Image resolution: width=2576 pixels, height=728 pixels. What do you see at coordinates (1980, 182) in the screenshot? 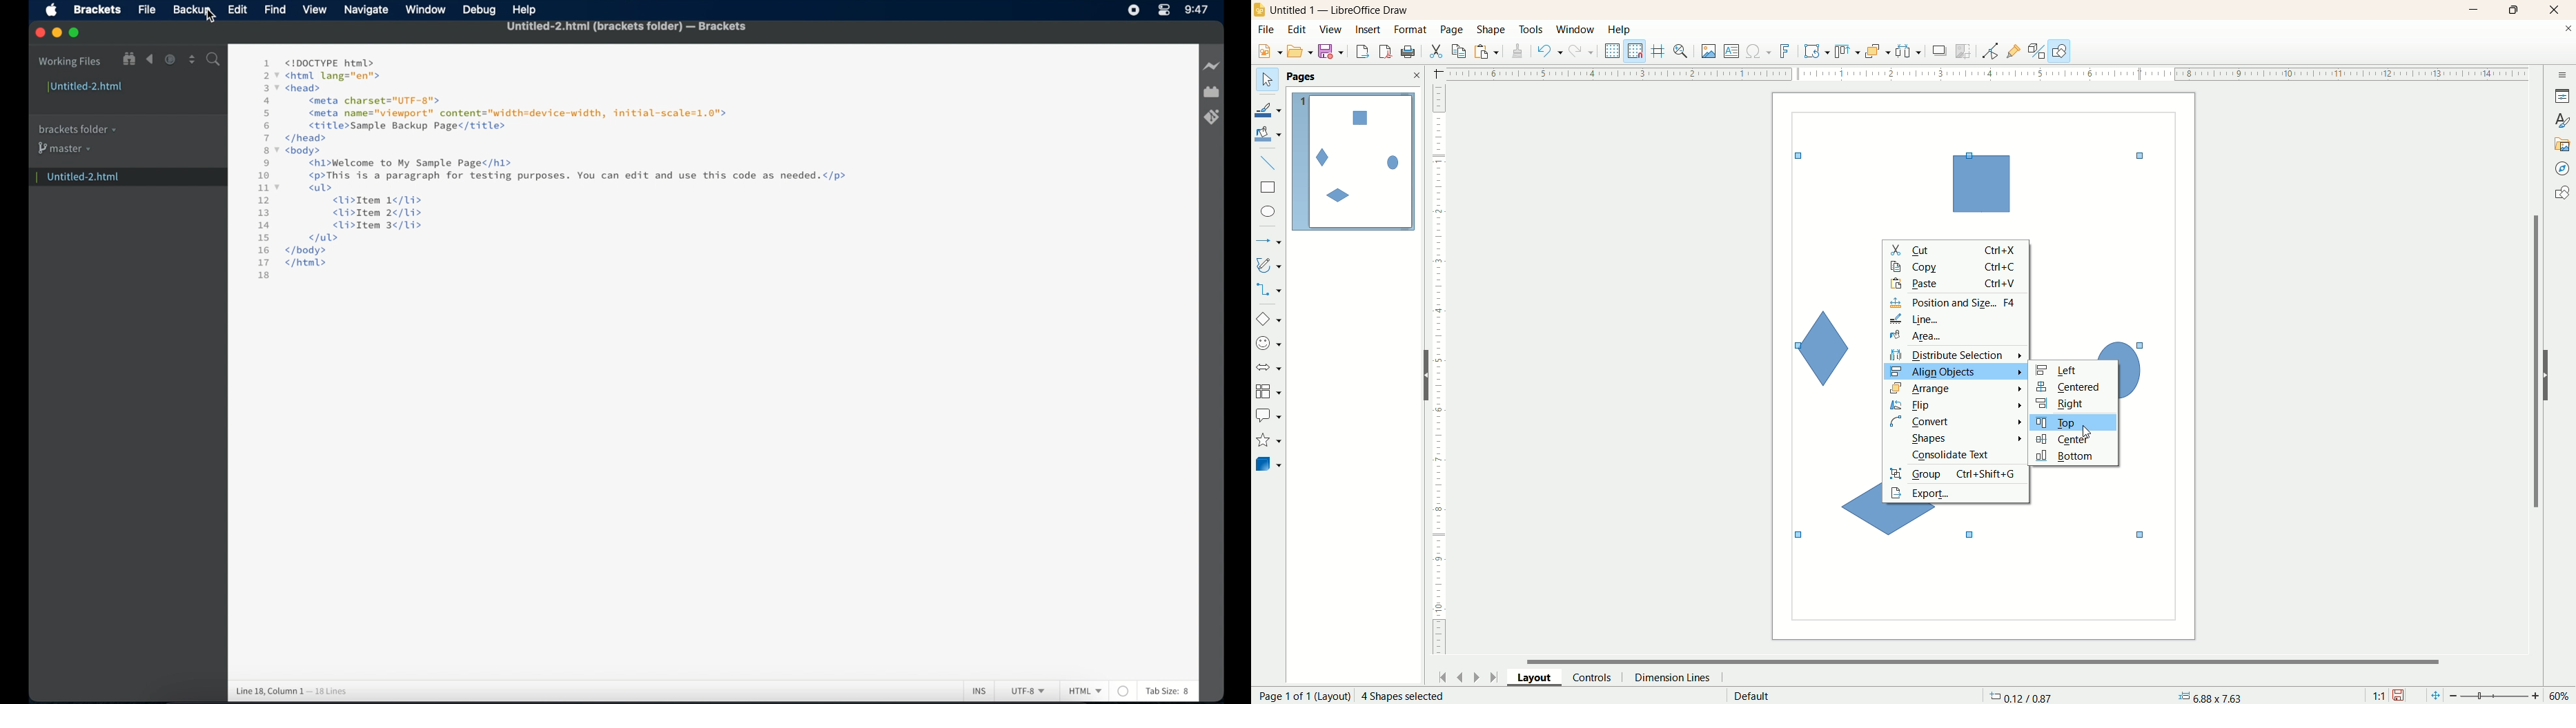
I see `unselected shape` at bounding box center [1980, 182].